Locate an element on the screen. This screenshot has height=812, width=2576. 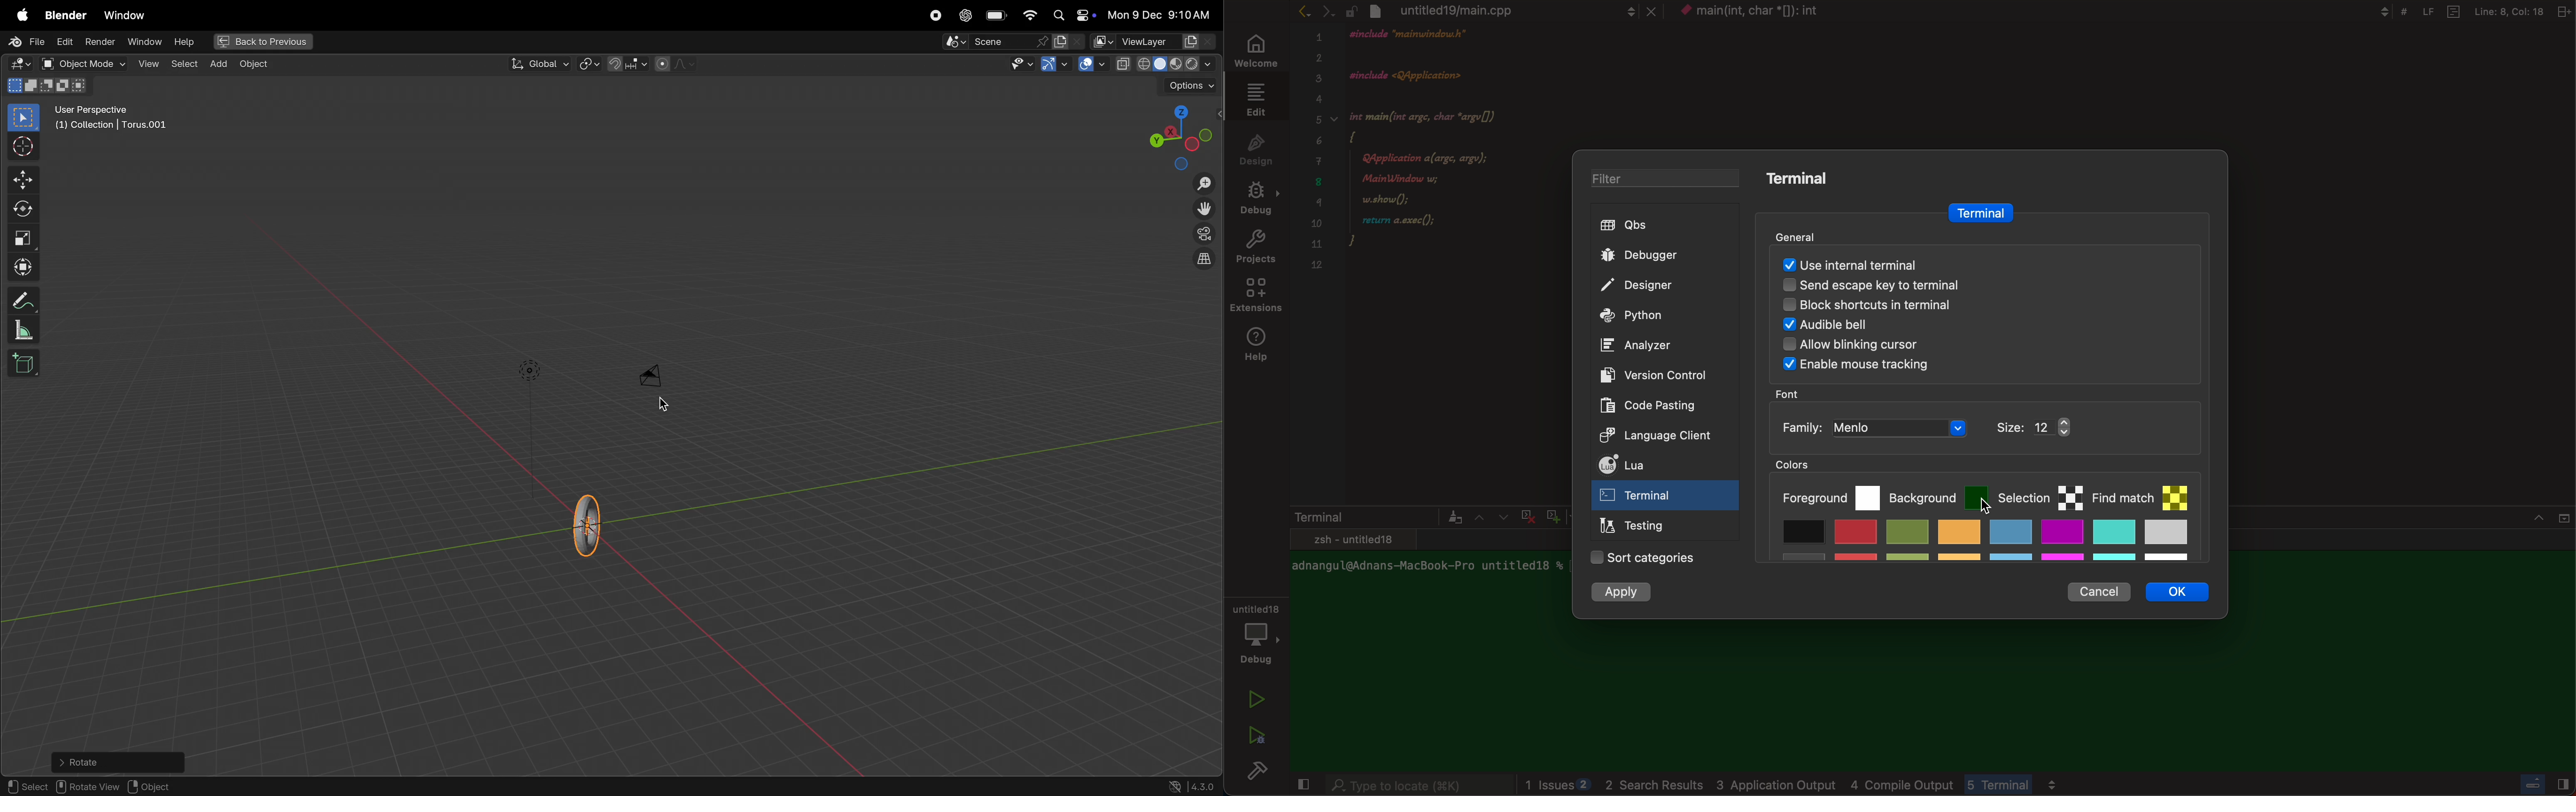
edit is located at coordinates (62, 40).